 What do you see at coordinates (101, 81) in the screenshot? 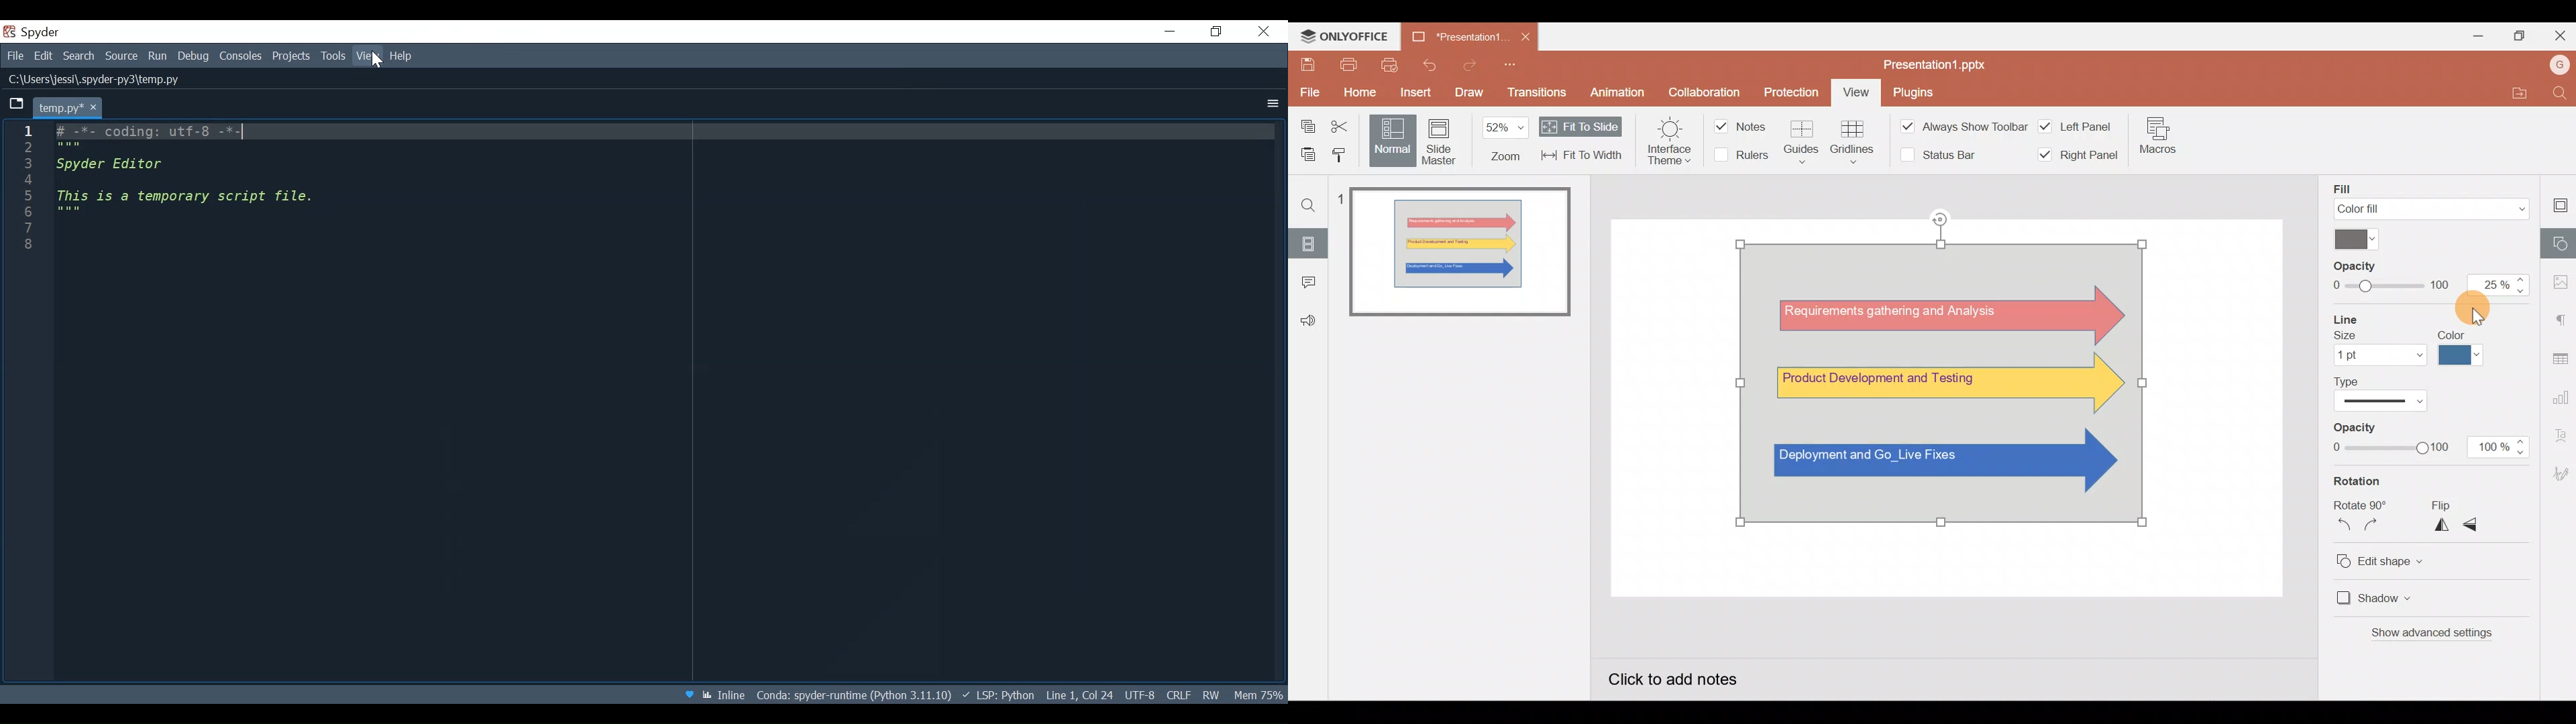
I see `C:\Users\jessi\.spyder-pys\temp.py` at bounding box center [101, 81].